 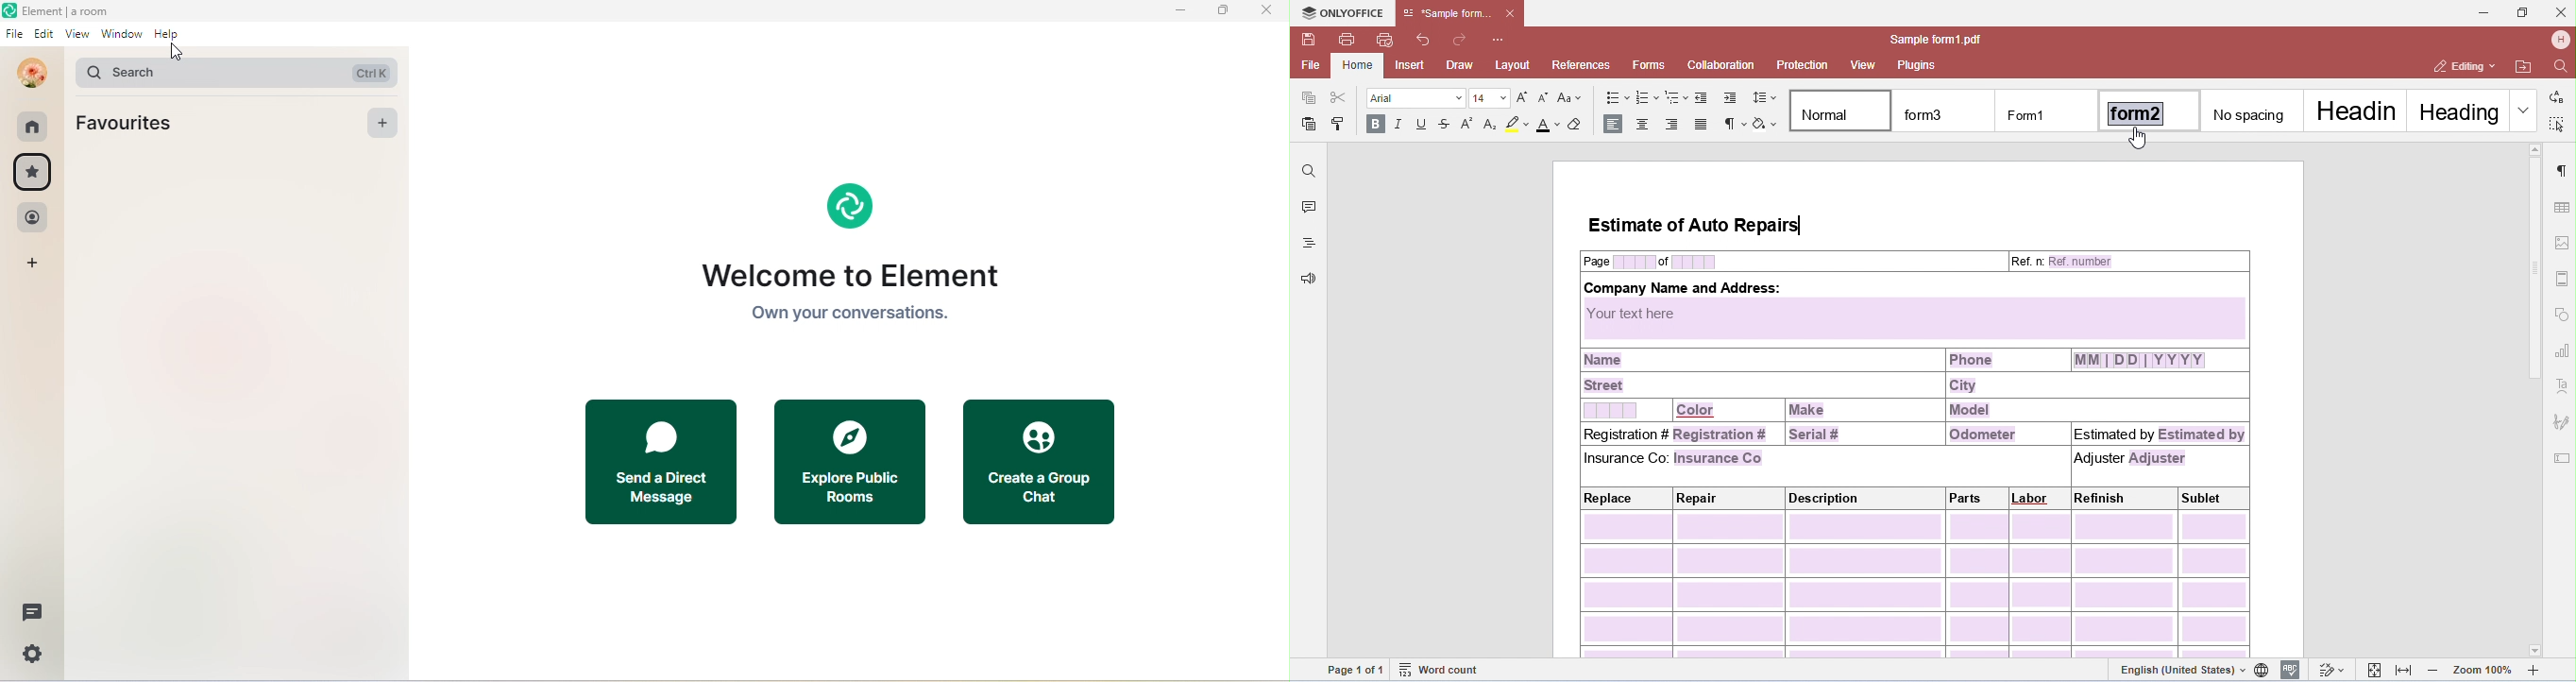 I want to click on CTRL K, so click(x=369, y=72).